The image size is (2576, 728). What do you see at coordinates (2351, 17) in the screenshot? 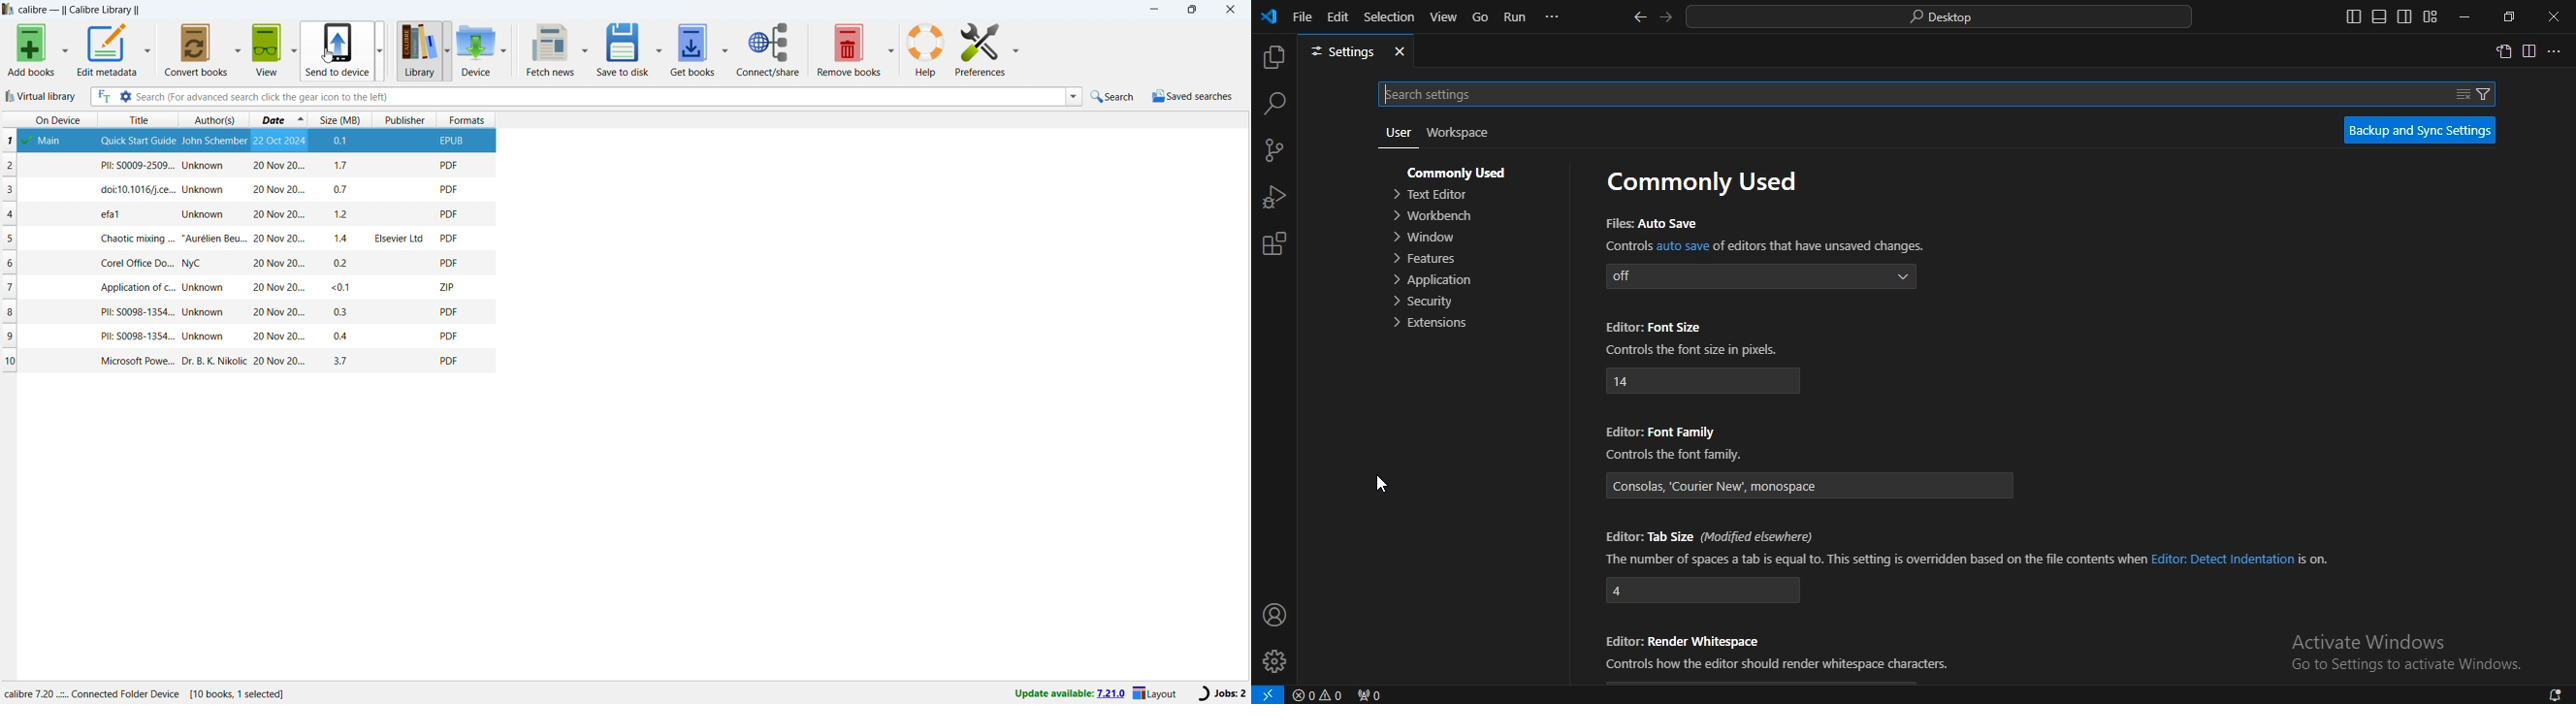
I see `toggle primary side bar` at bounding box center [2351, 17].